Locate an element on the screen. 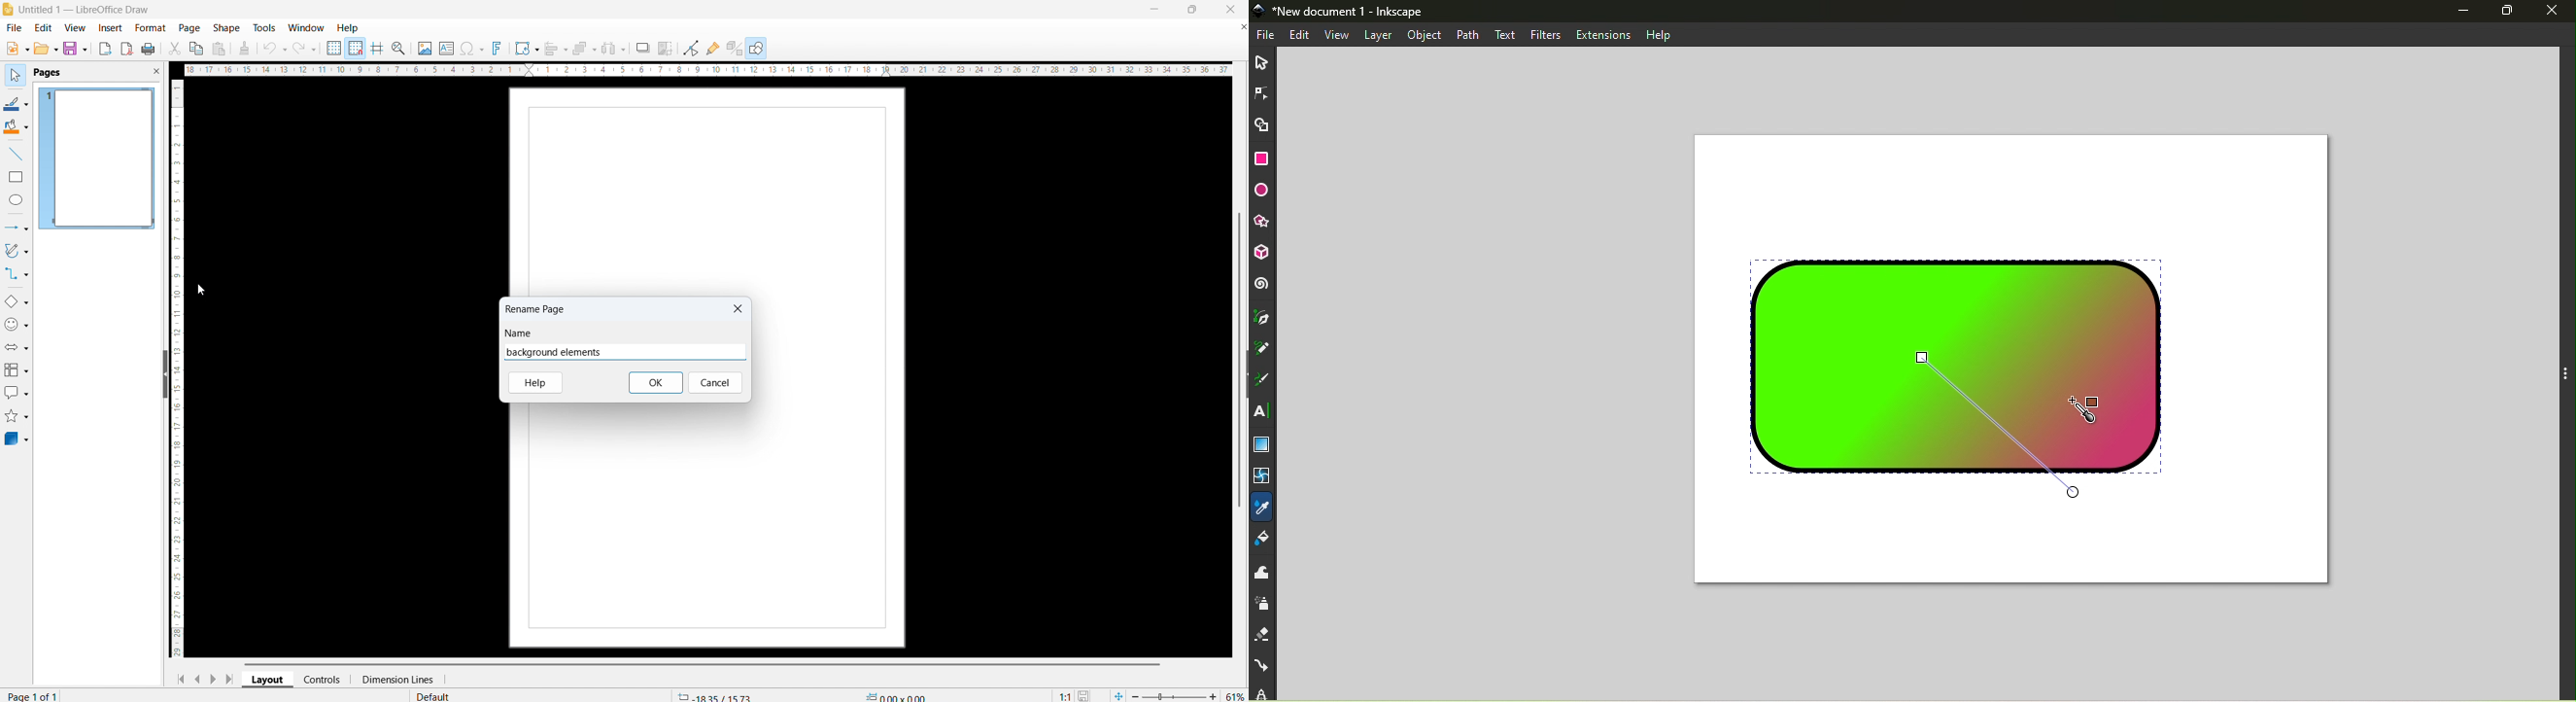  Insert image is located at coordinates (424, 48).